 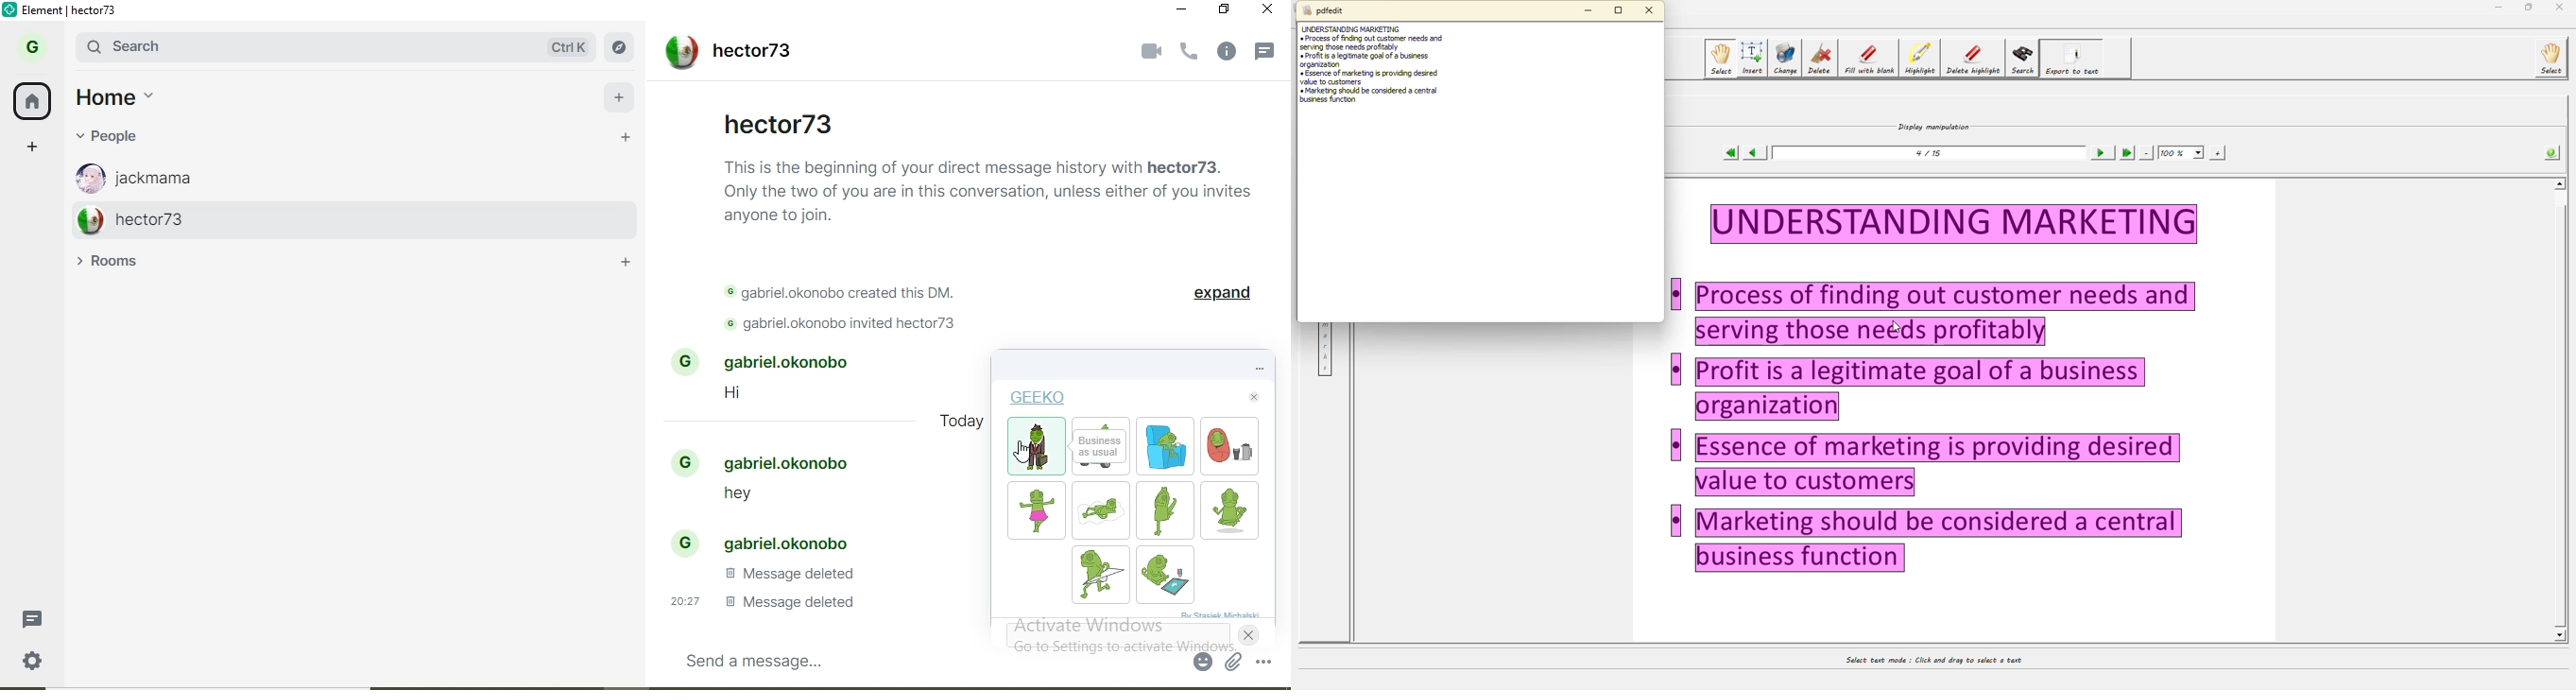 What do you see at coordinates (726, 54) in the screenshot?
I see `hector73` at bounding box center [726, 54].